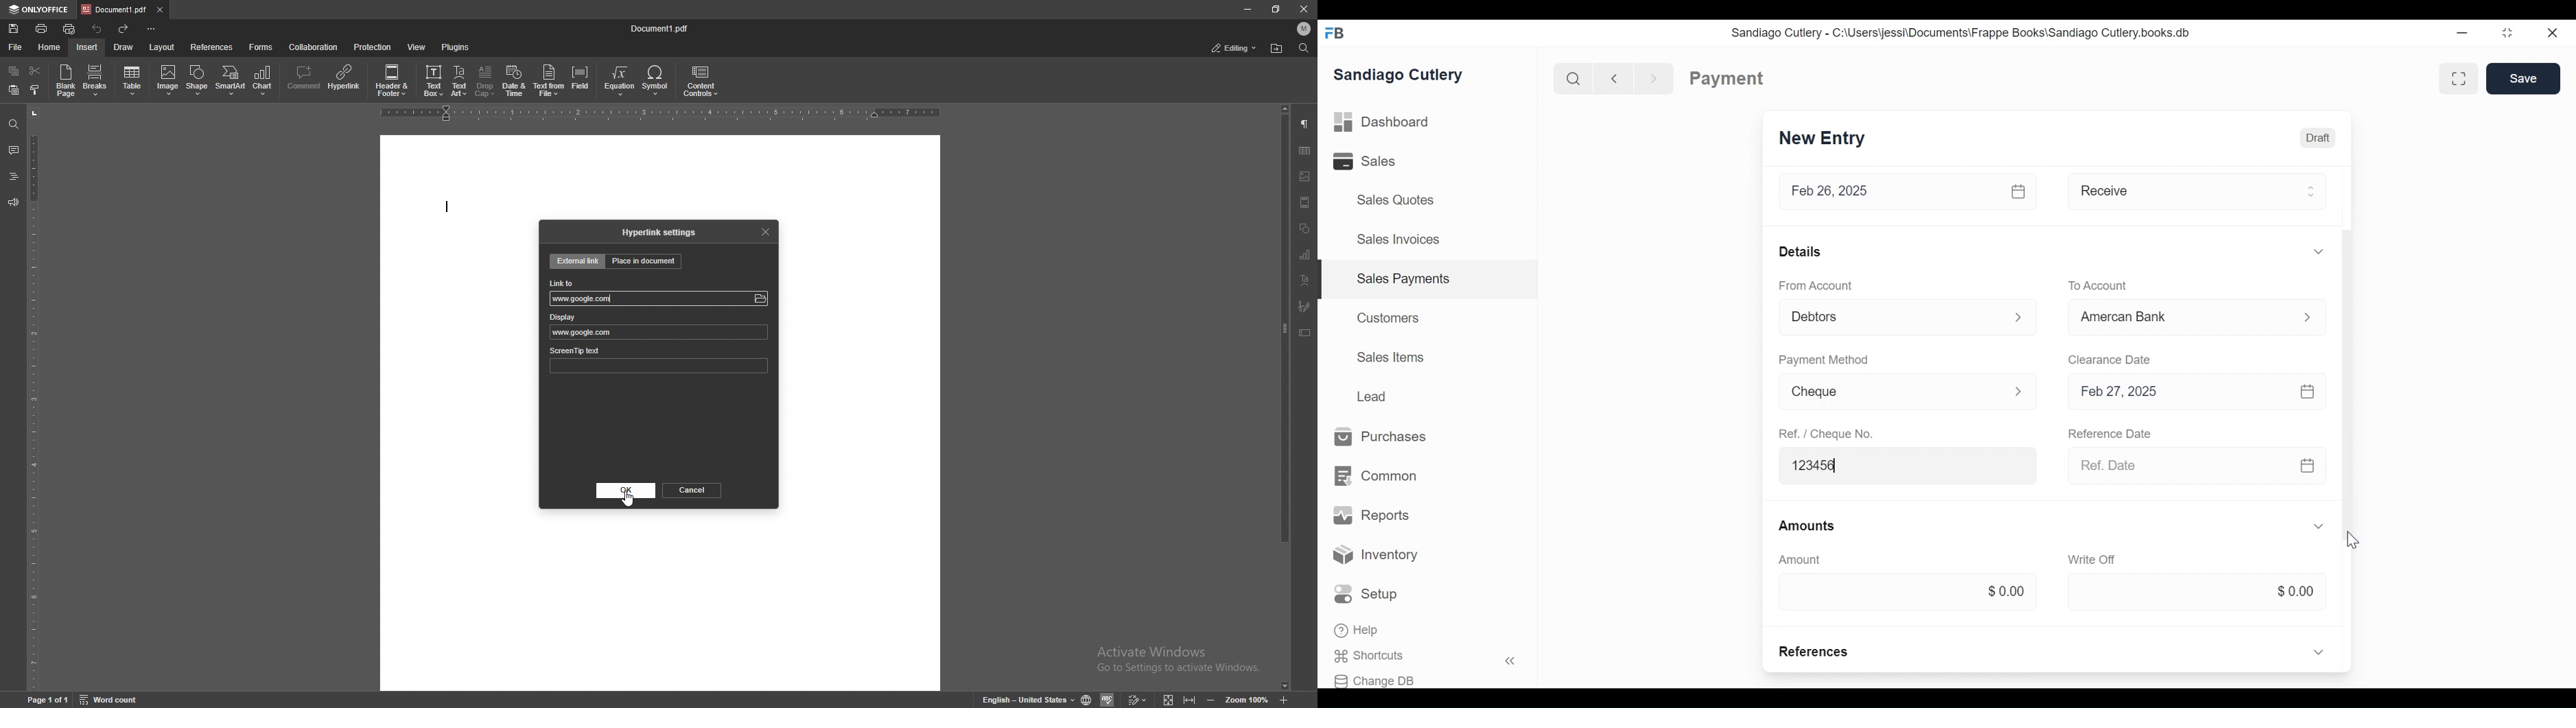 The image size is (2576, 728). What do you see at coordinates (455, 47) in the screenshot?
I see `plugins` at bounding box center [455, 47].